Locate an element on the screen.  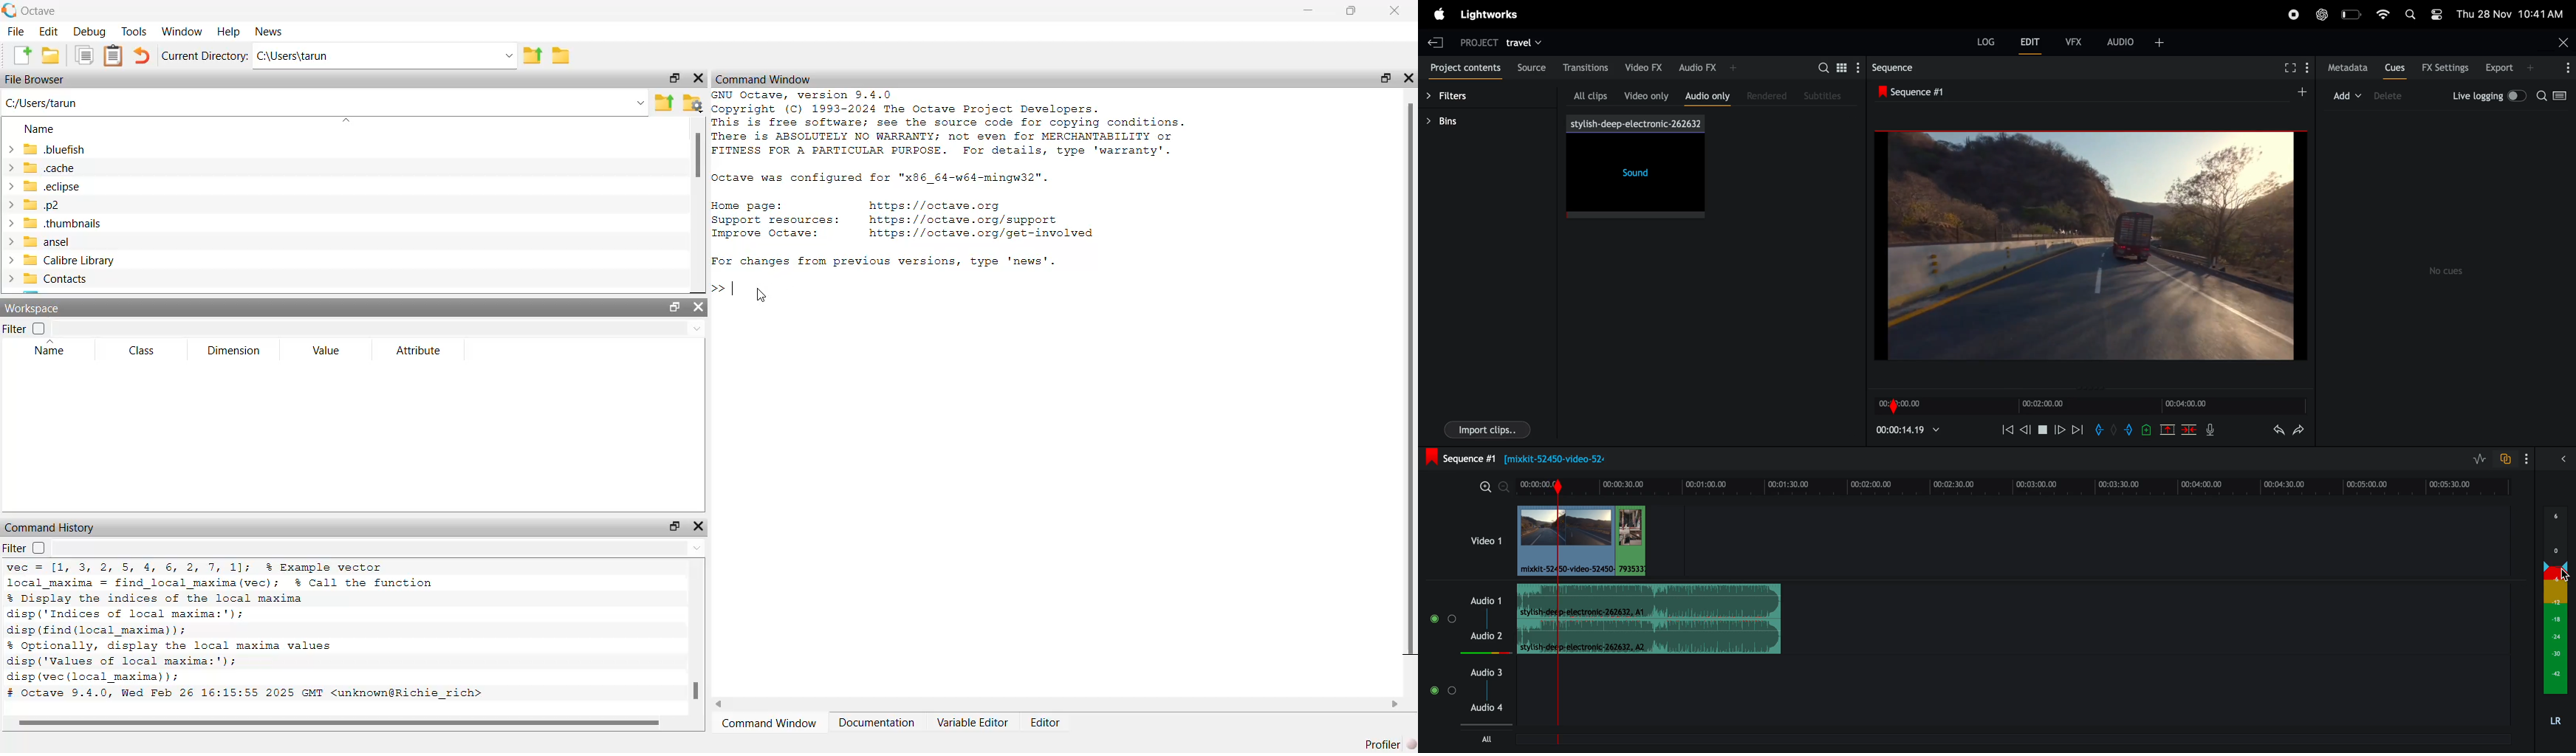
cursor is located at coordinates (761, 296).